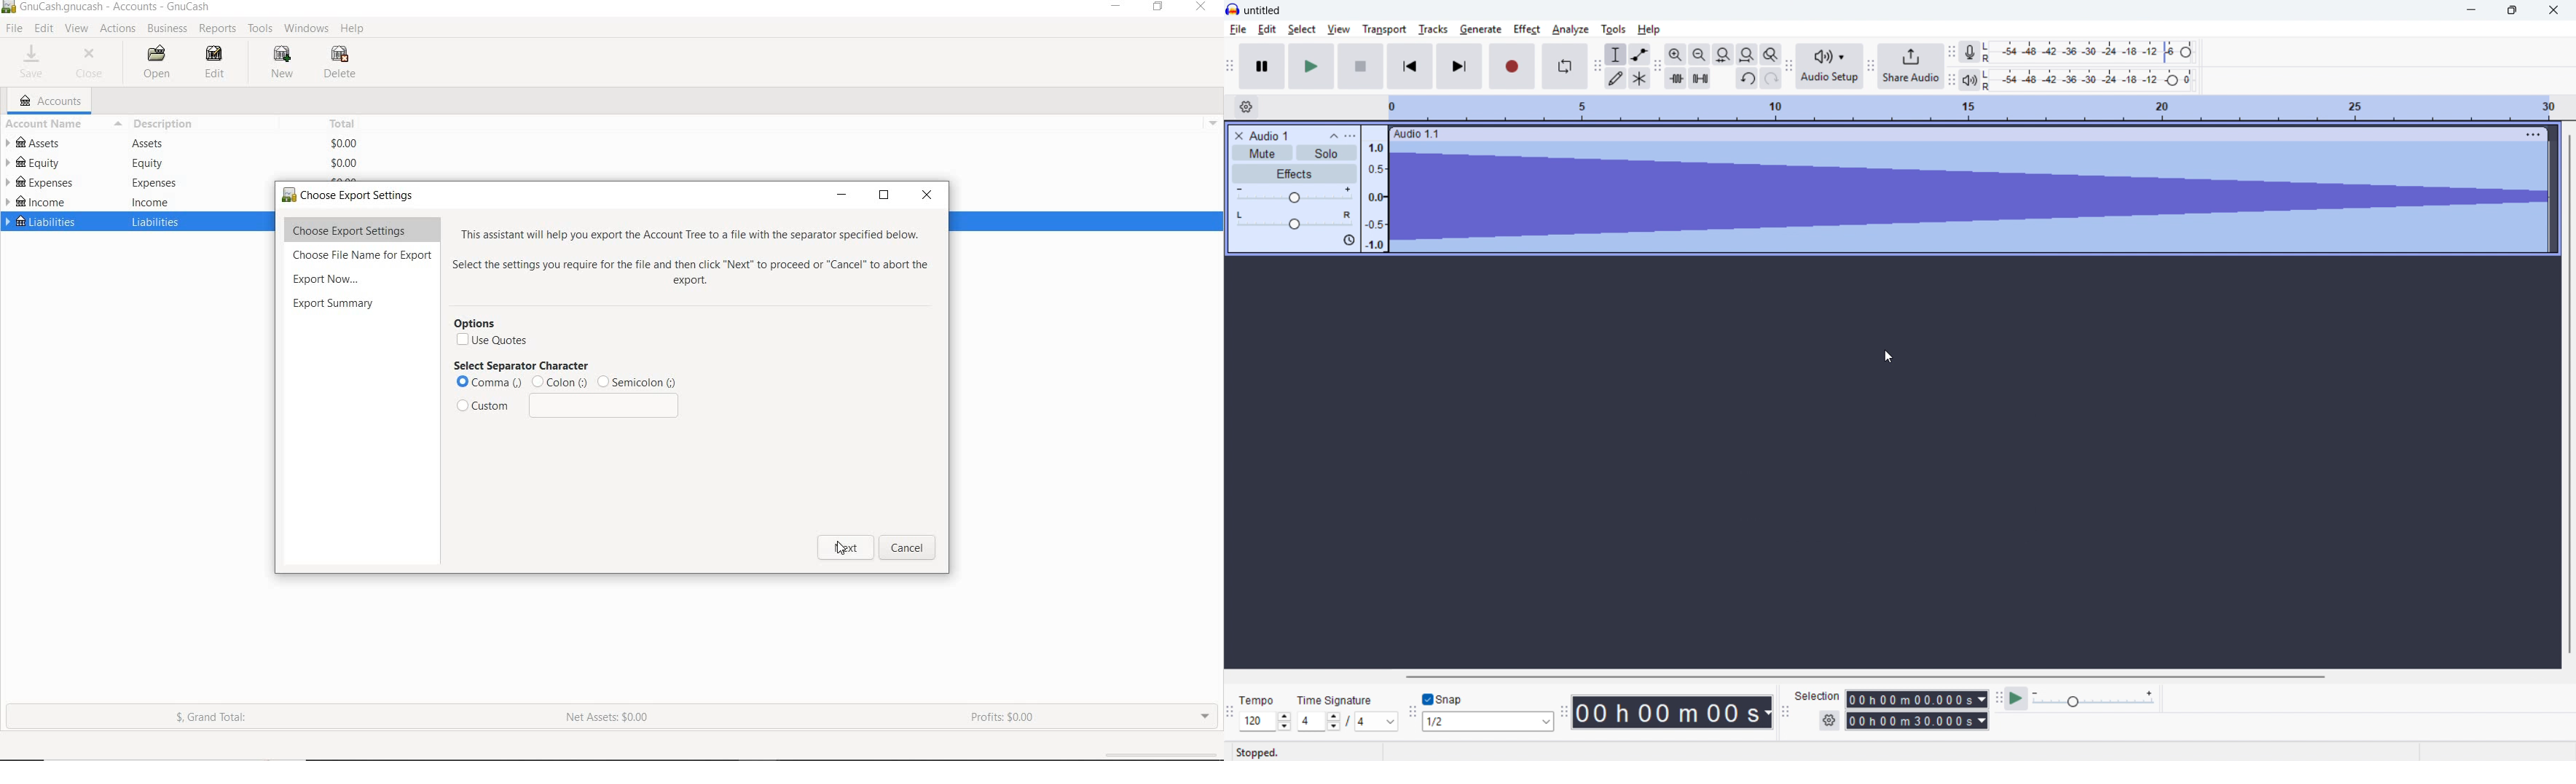 This screenshot has height=784, width=2576. What do you see at coordinates (344, 142) in the screenshot?
I see `$0.00` at bounding box center [344, 142].